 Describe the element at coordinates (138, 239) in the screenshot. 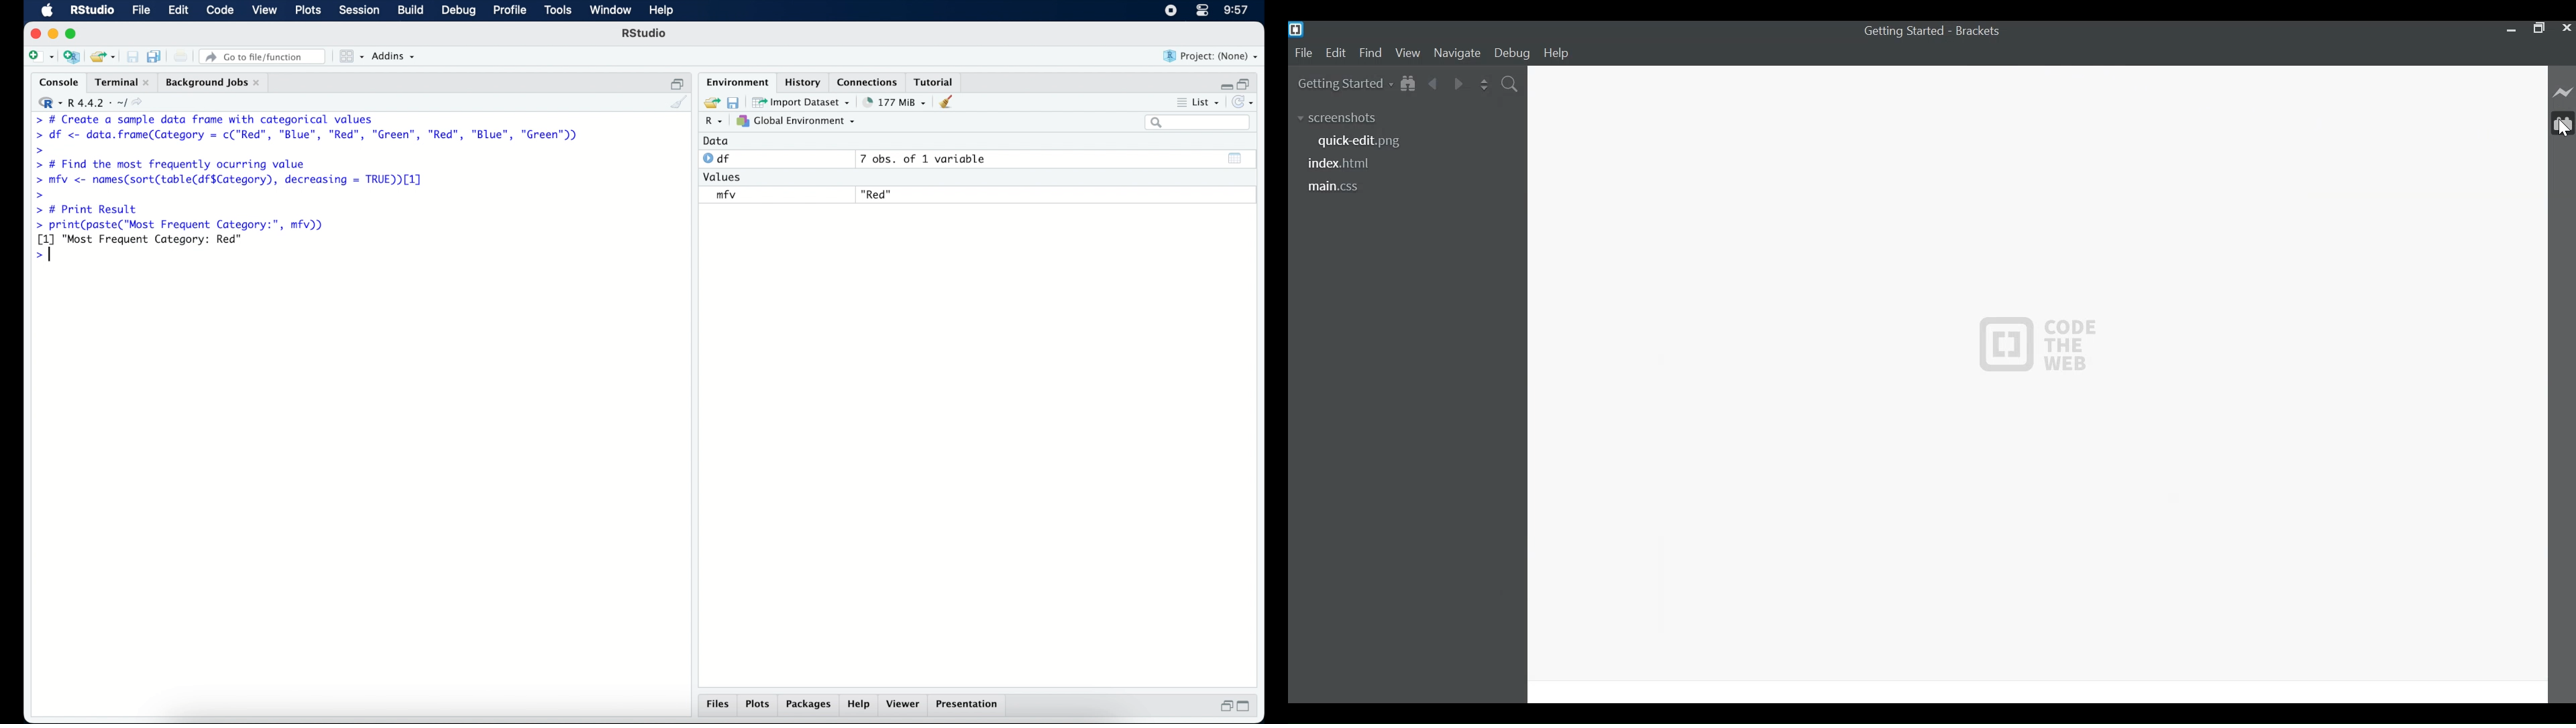

I see `[1] "Most Frequent Category: Red"` at that location.